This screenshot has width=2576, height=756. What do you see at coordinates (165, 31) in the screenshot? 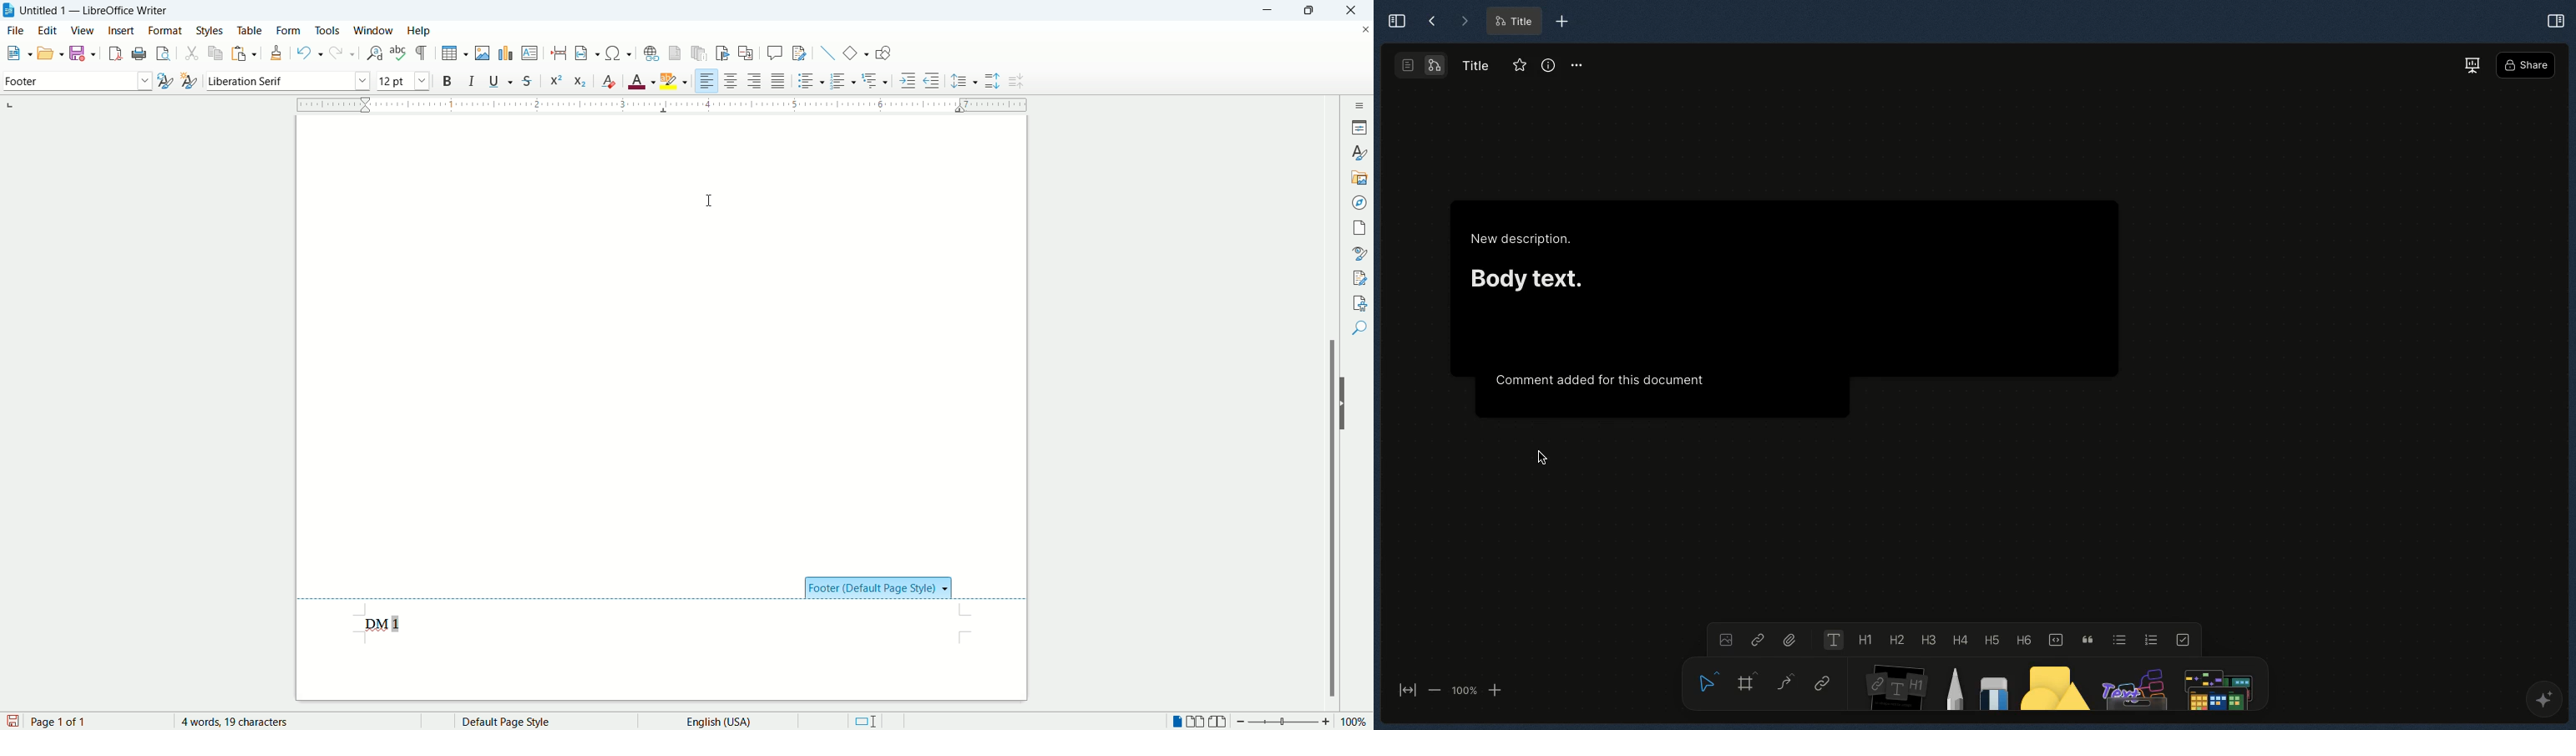
I see `format` at bounding box center [165, 31].